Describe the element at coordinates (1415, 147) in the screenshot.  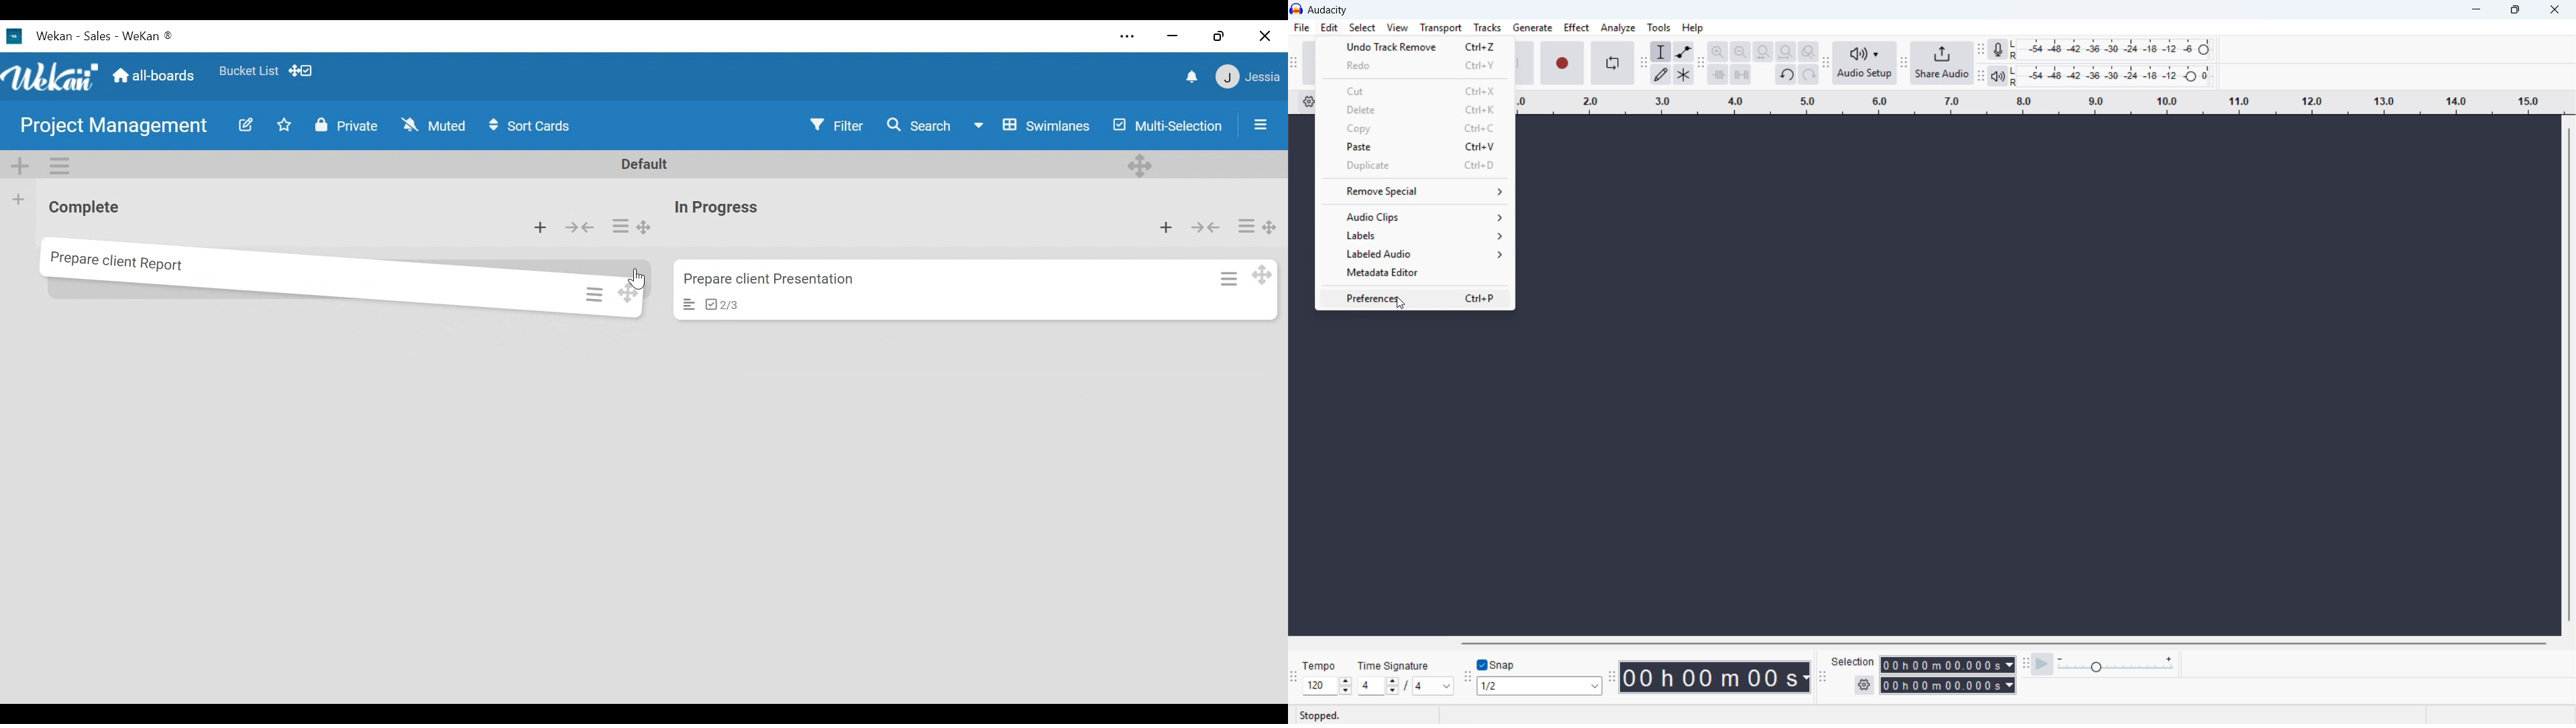
I see `paste` at that location.